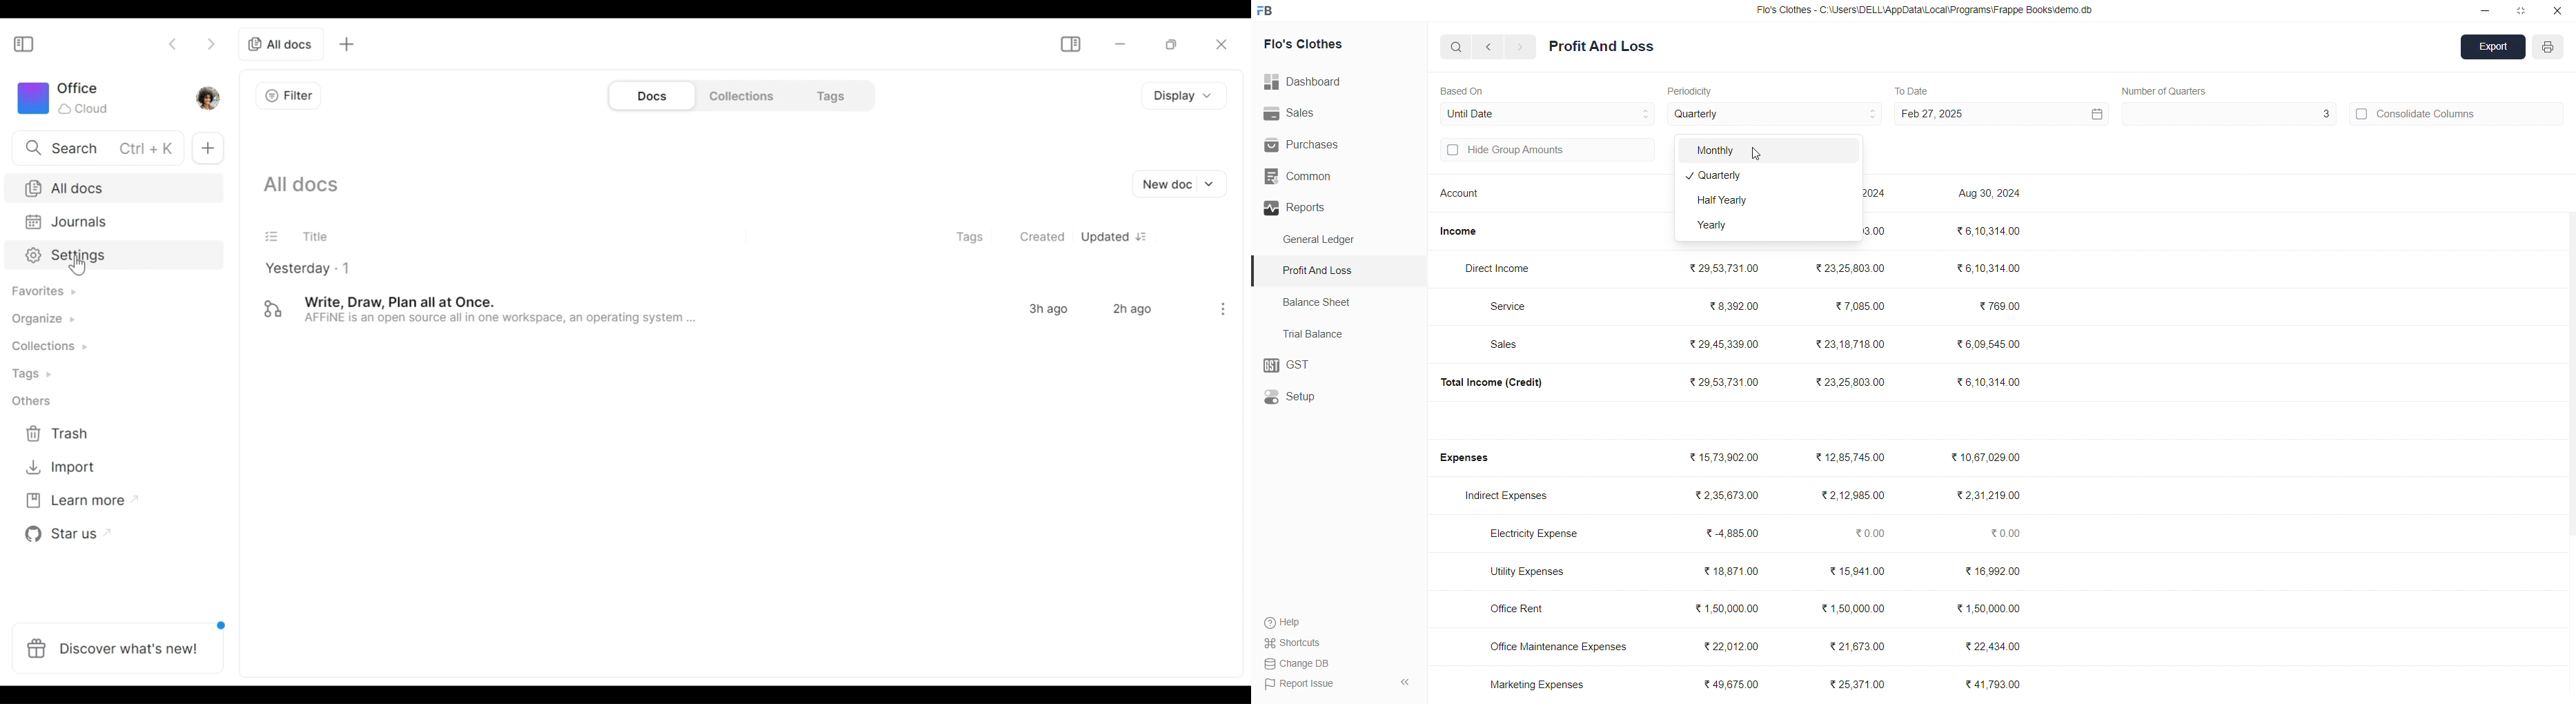  I want to click on Documents, so click(652, 96).